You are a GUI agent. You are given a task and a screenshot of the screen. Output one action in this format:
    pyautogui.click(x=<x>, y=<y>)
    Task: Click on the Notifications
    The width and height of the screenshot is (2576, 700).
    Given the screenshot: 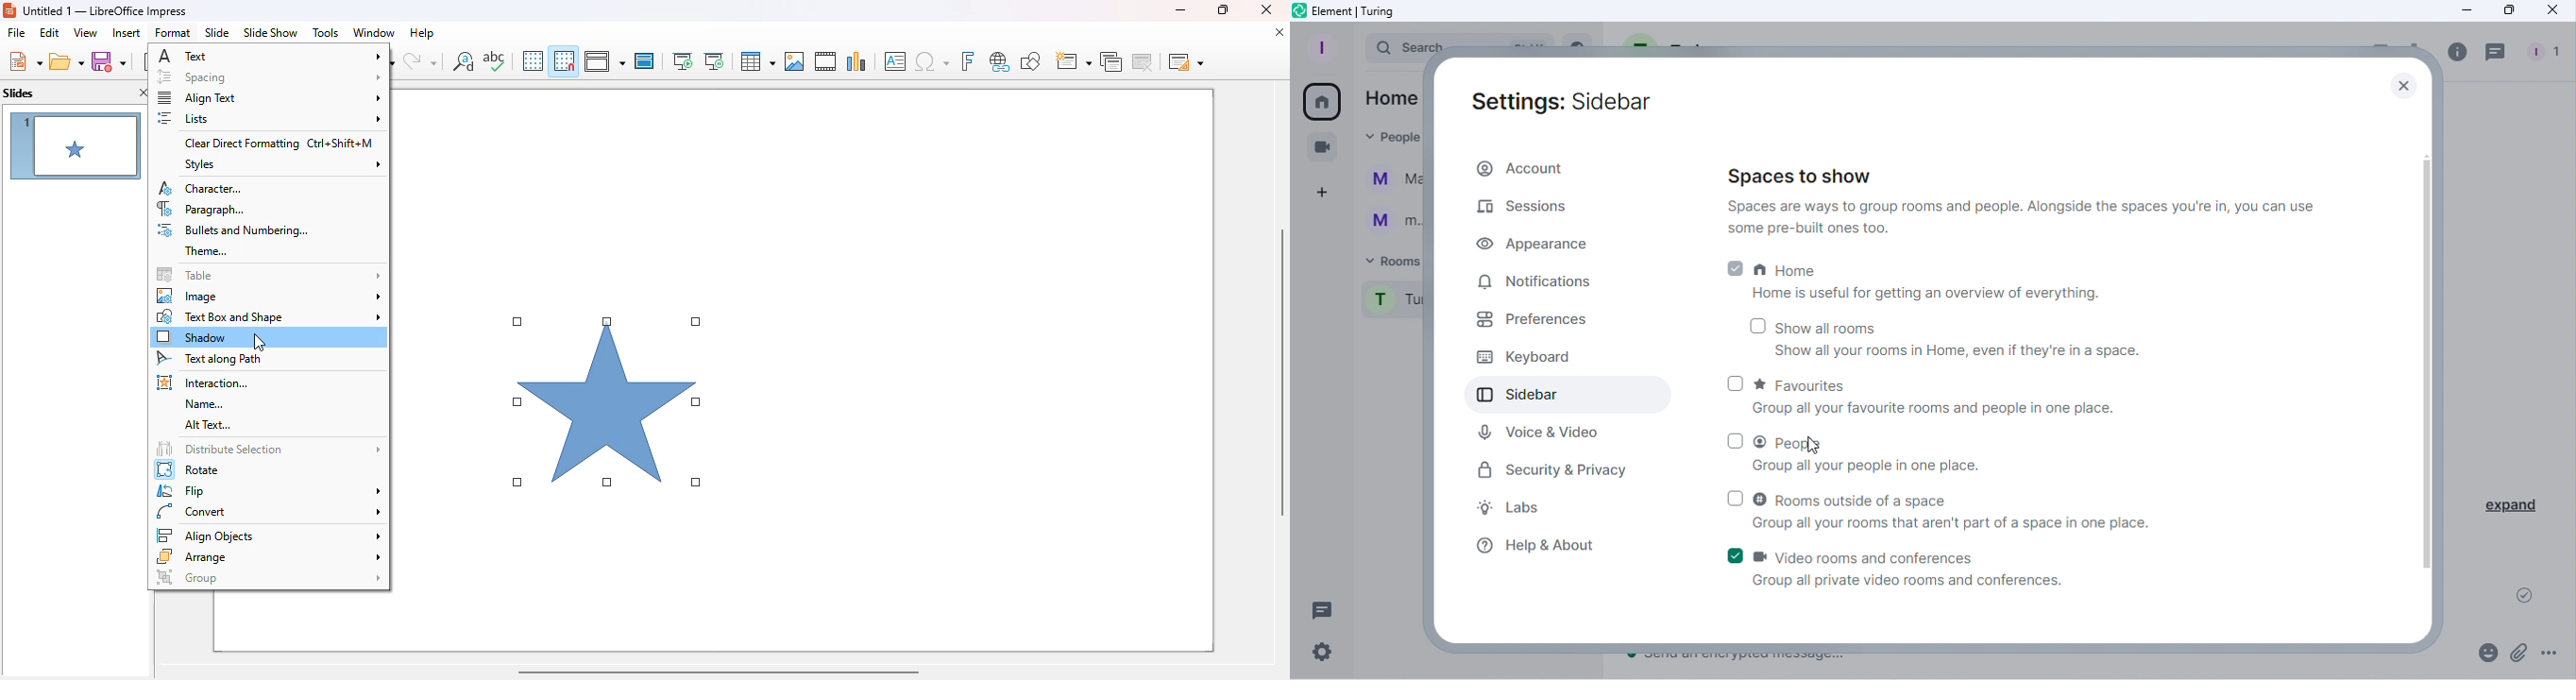 What is the action you would take?
    pyautogui.click(x=1538, y=281)
    